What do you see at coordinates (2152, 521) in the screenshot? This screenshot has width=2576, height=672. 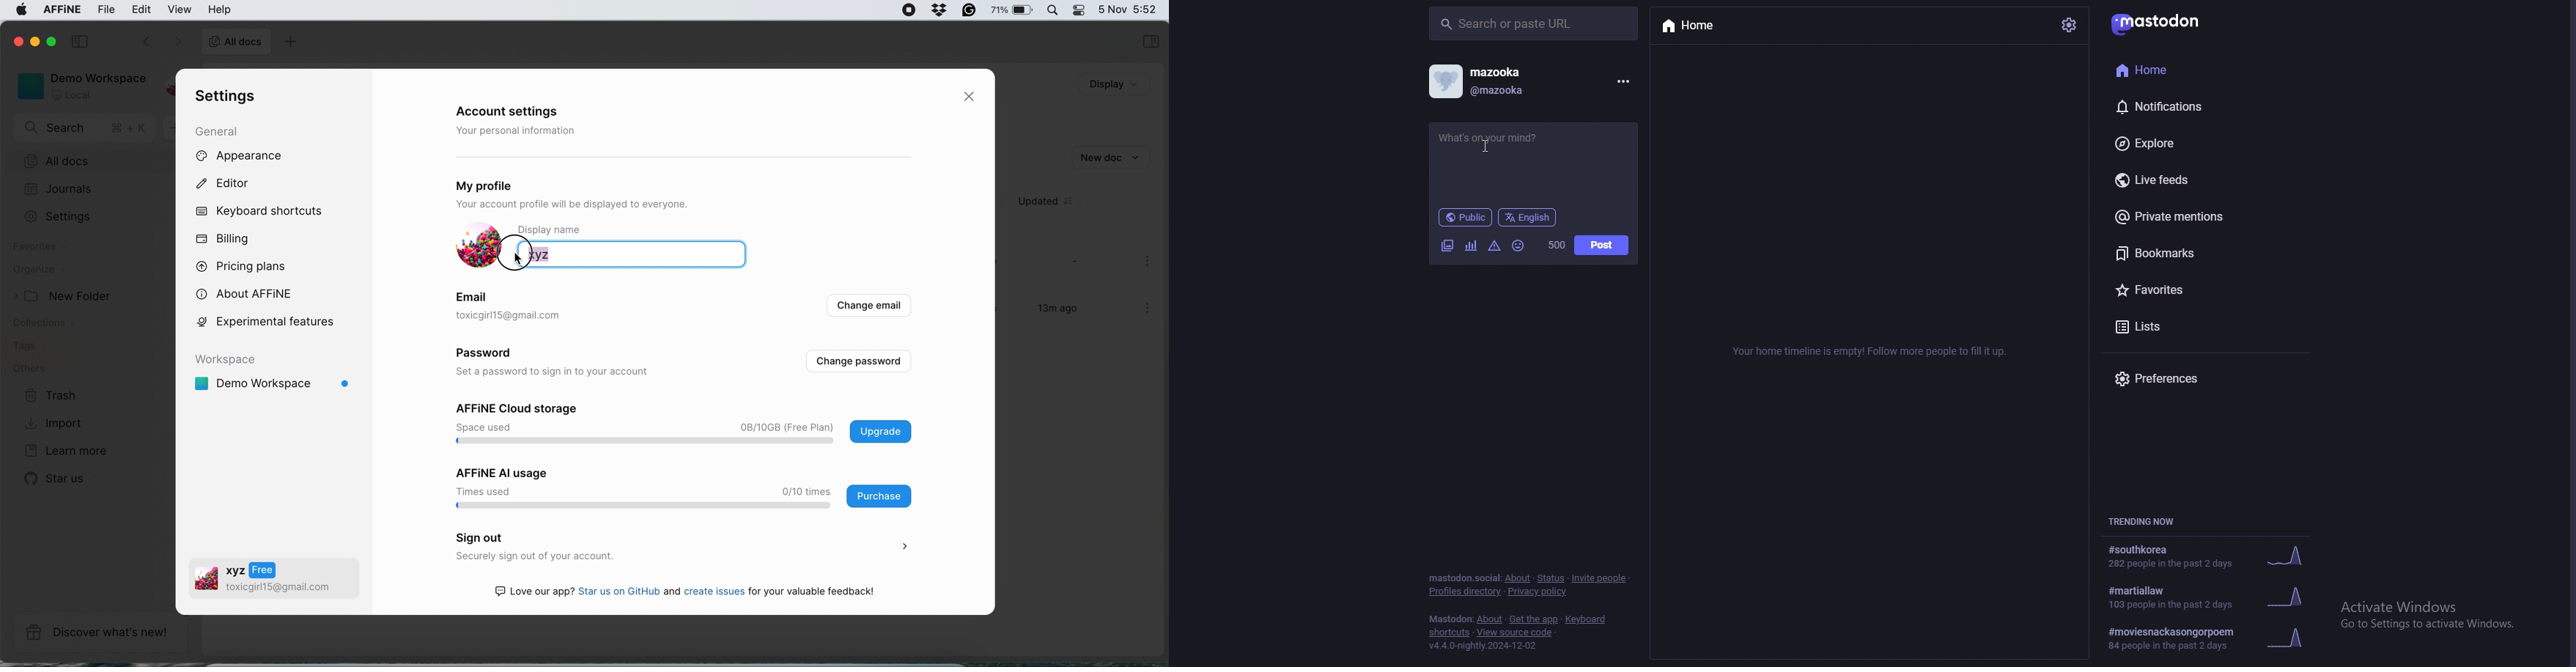 I see `trending now` at bounding box center [2152, 521].